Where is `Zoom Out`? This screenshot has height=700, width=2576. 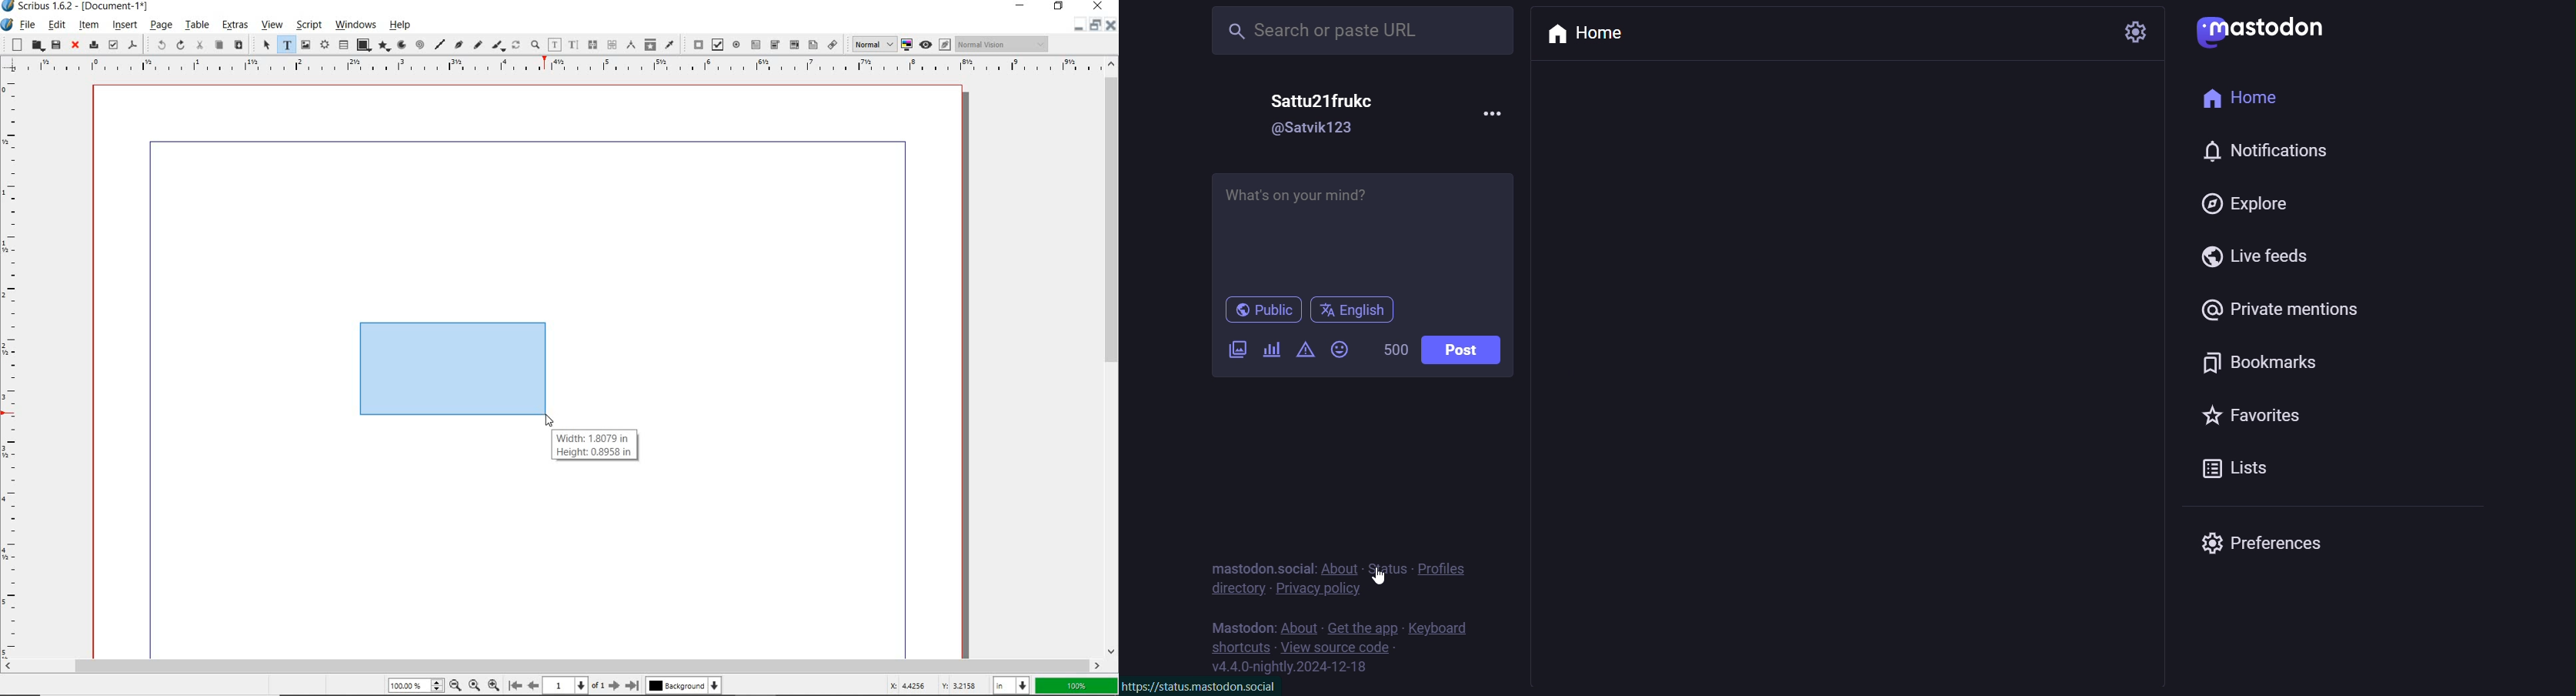
Zoom Out is located at coordinates (456, 687).